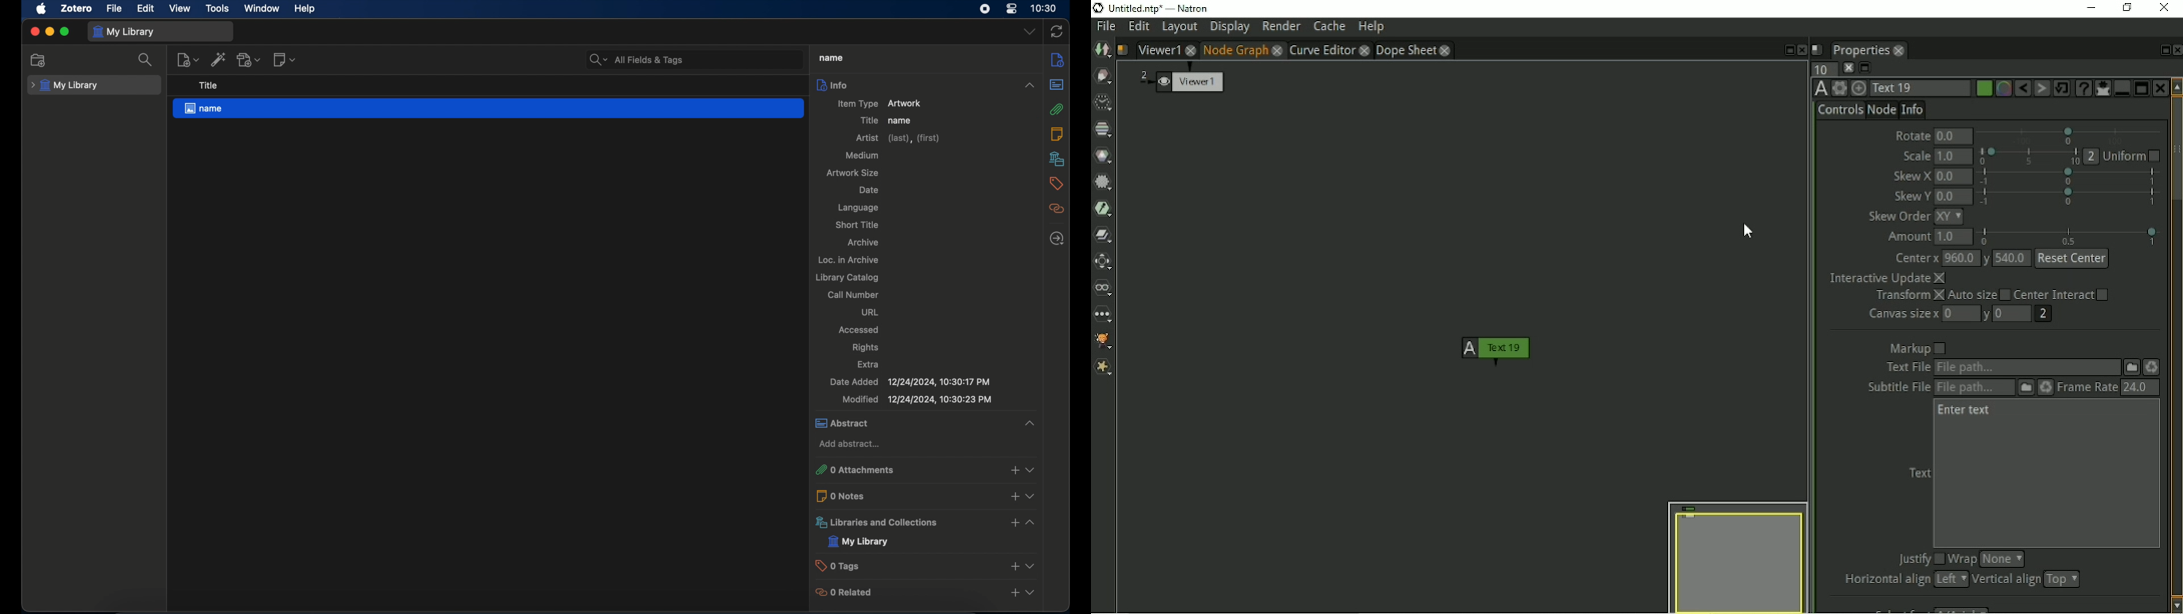 The image size is (2184, 616). Describe the element at coordinates (35, 31) in the screenshot. I see `close` at that location.